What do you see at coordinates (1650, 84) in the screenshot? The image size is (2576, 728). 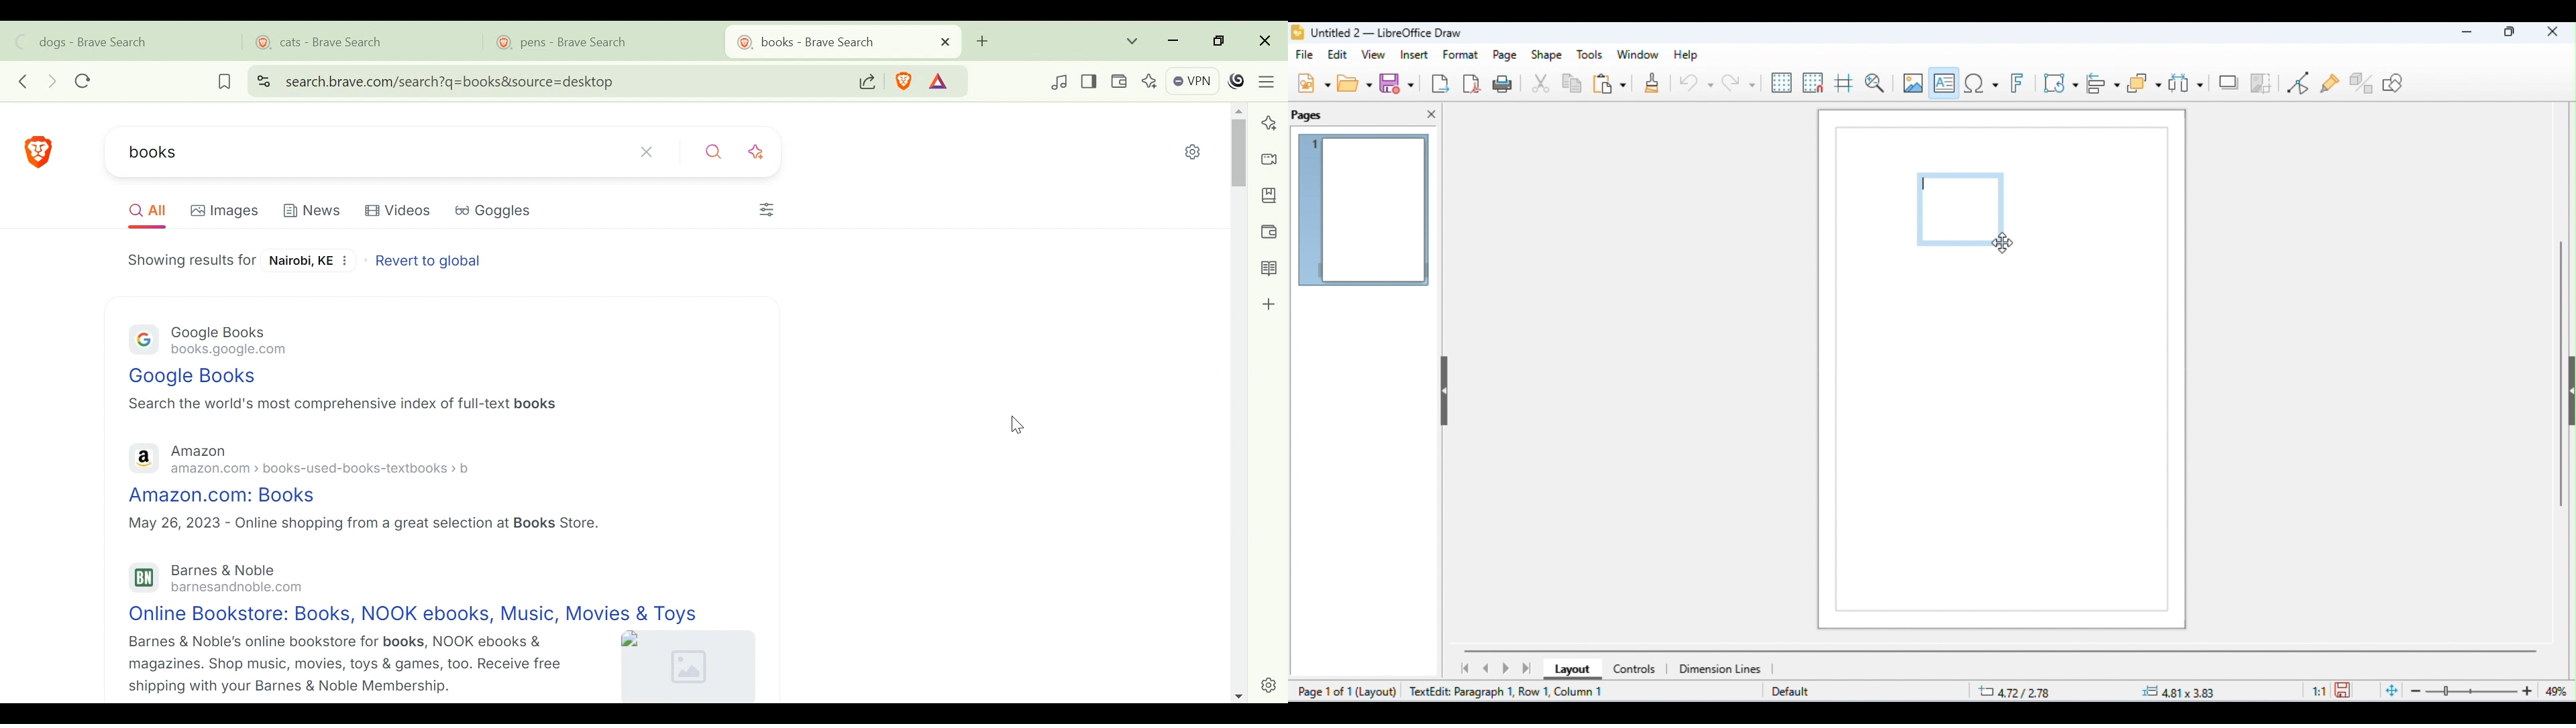 I see `clone` at bounding box center [1650, 84].